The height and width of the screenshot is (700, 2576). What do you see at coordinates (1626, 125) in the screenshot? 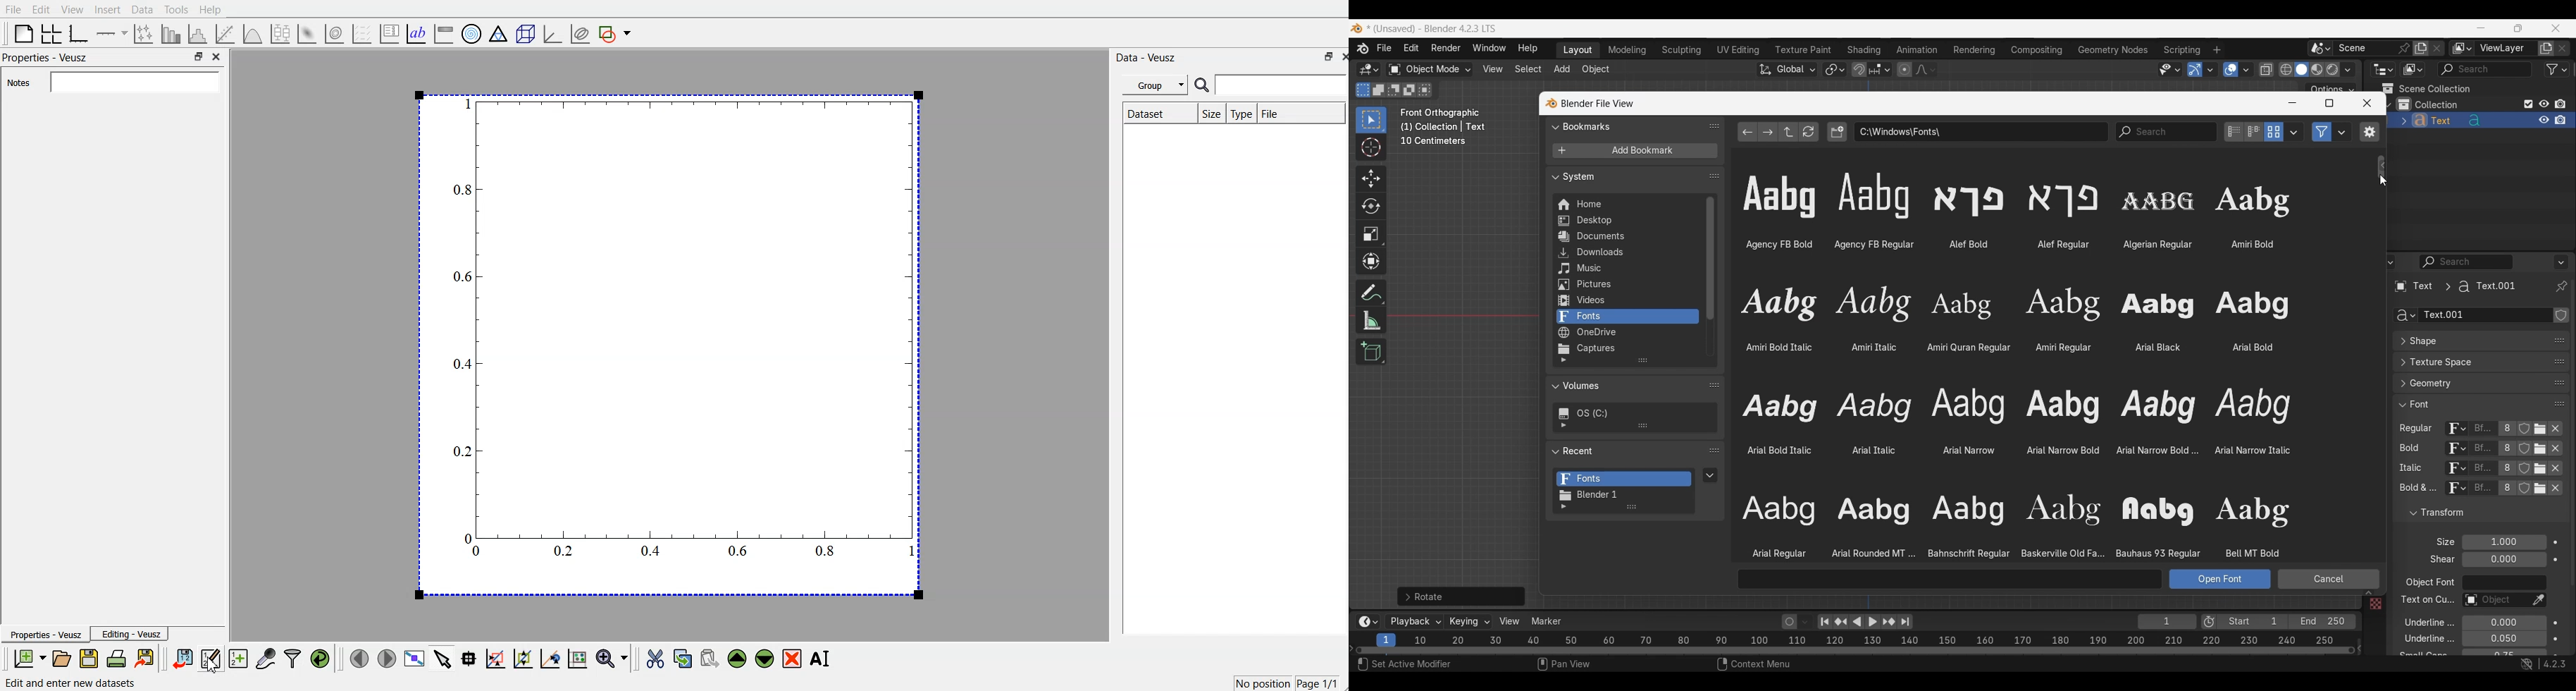
I see `Collapse Bookmarks` at bounding box center [1626, 125].